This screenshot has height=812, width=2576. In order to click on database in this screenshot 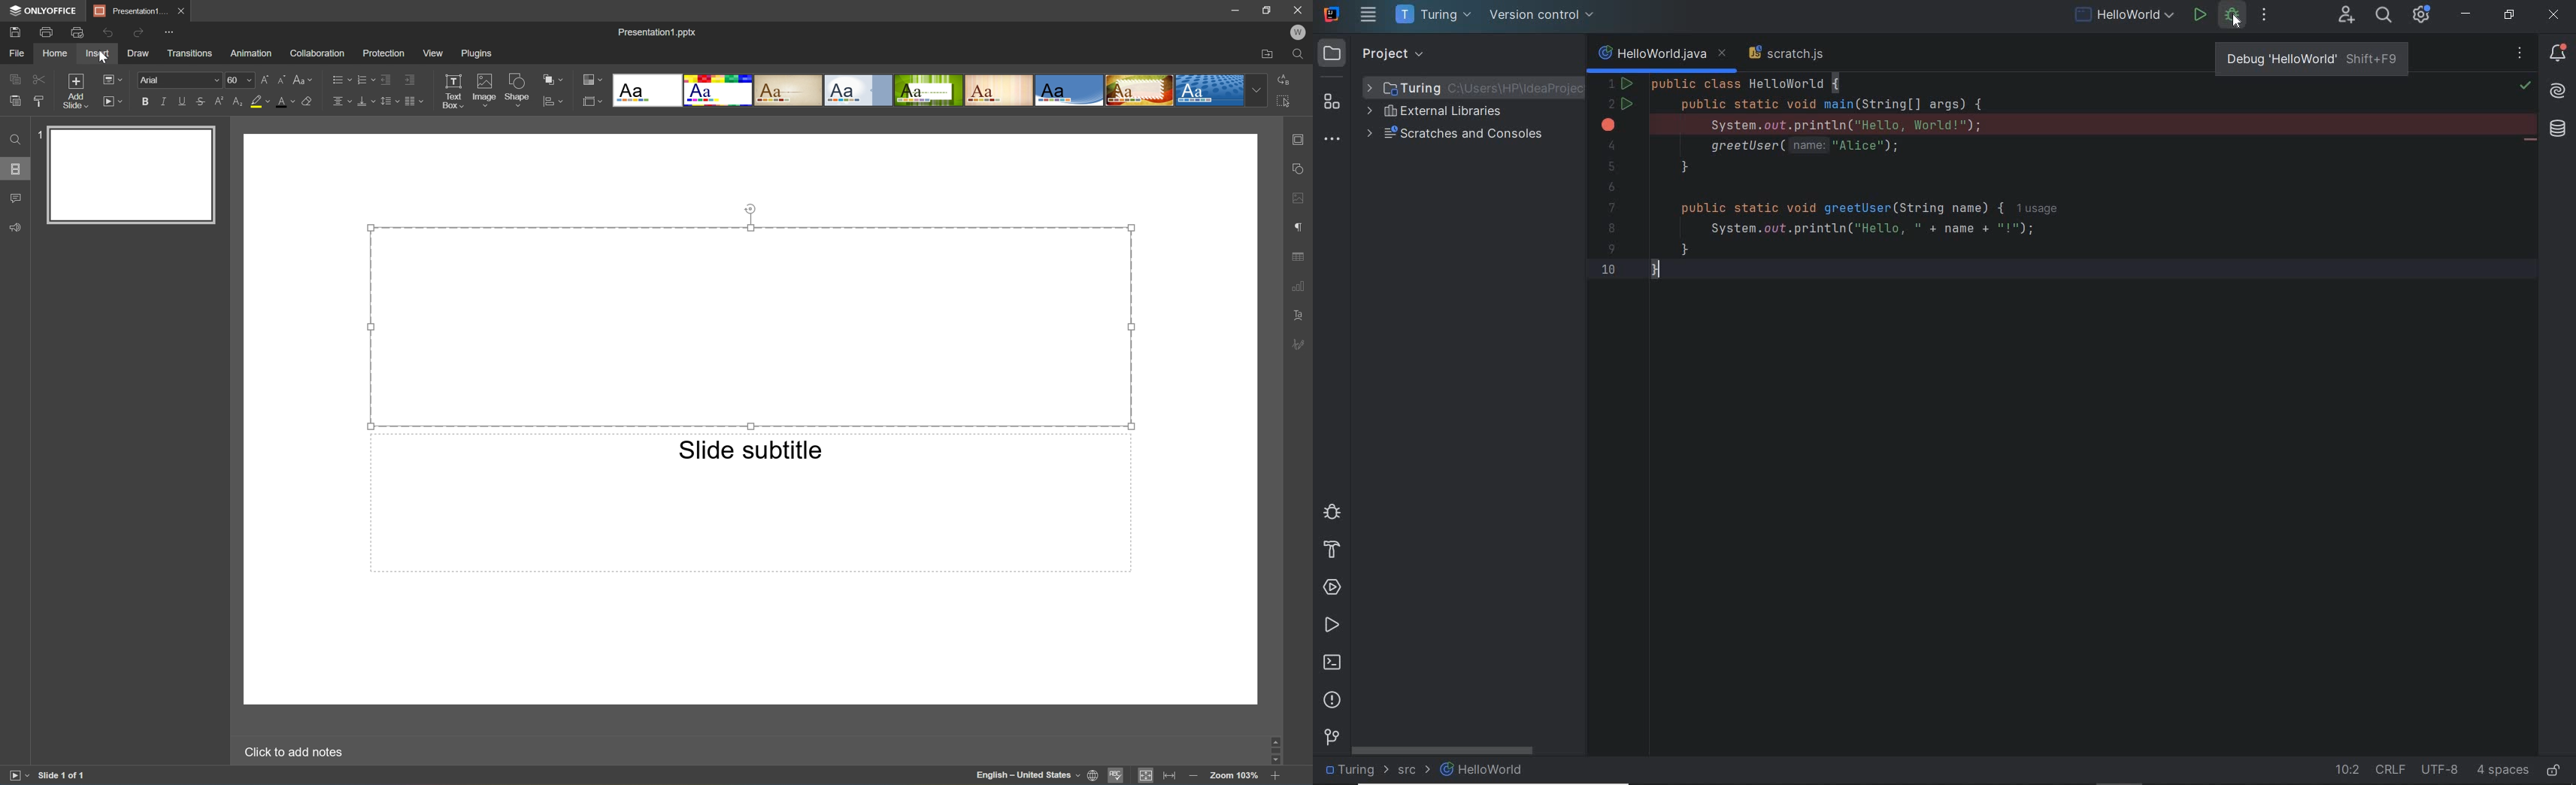, I will do `click(2556, 131)`.